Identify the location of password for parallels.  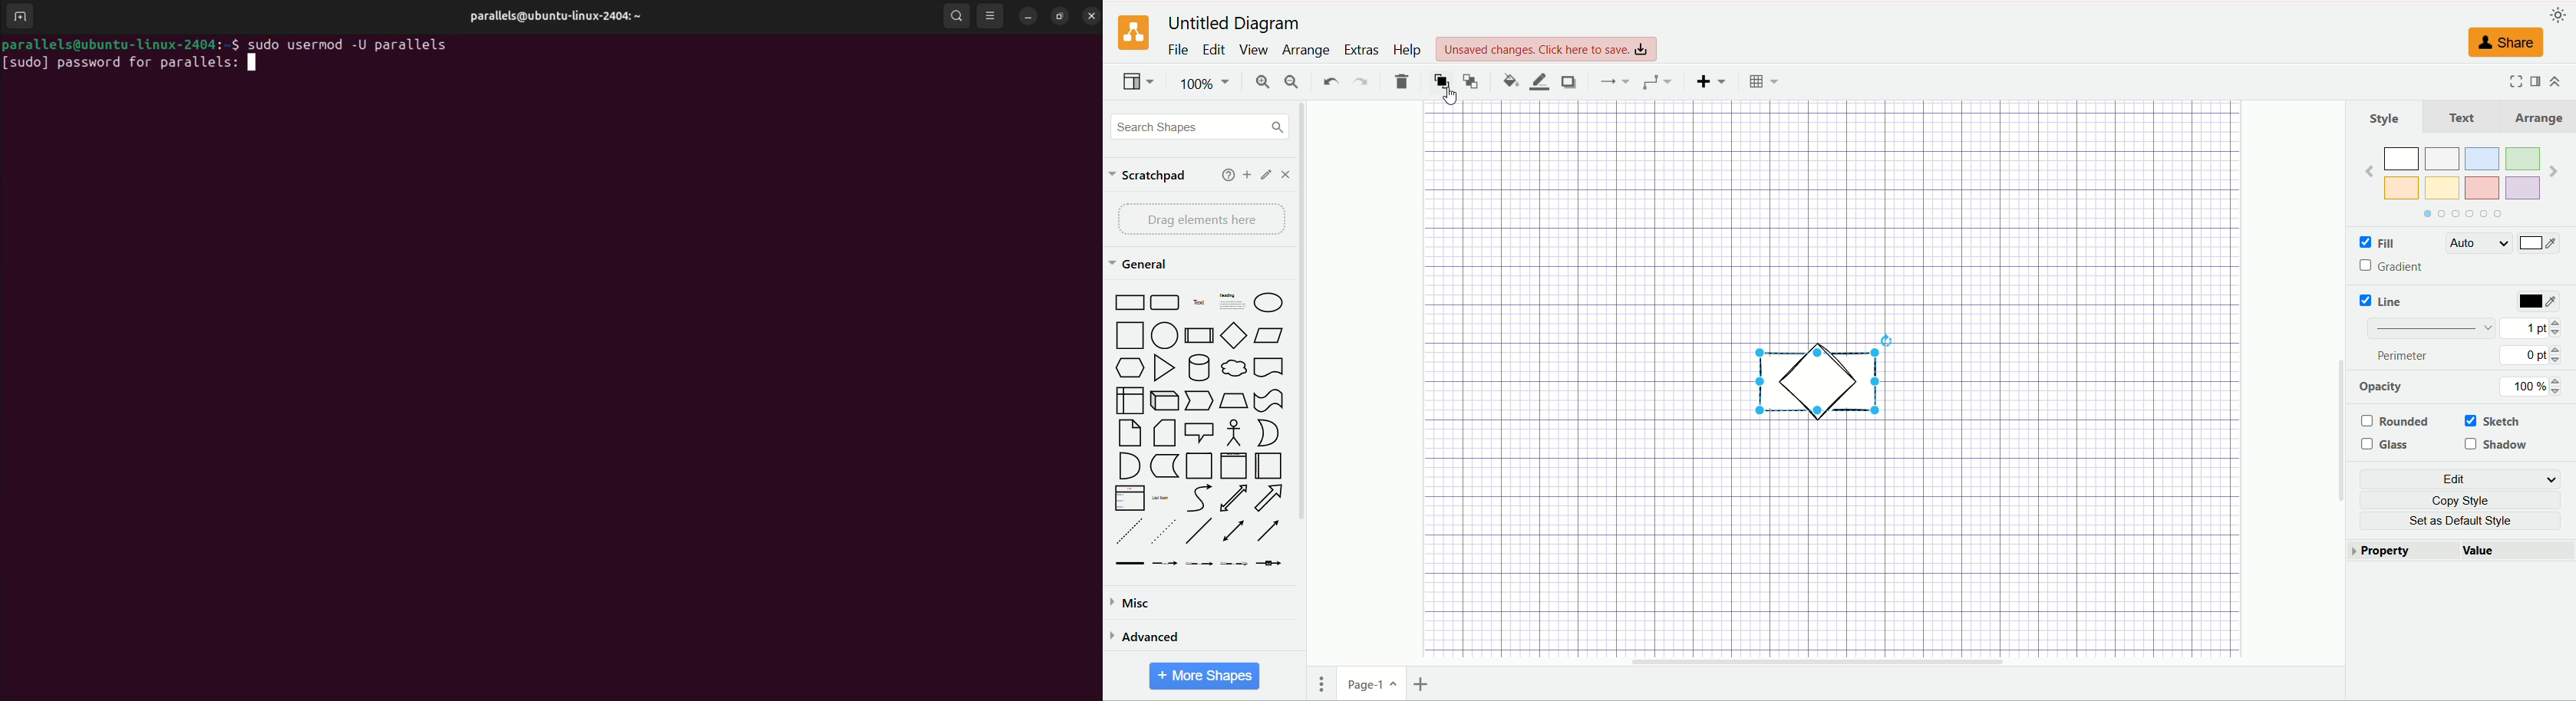
(132, 67).